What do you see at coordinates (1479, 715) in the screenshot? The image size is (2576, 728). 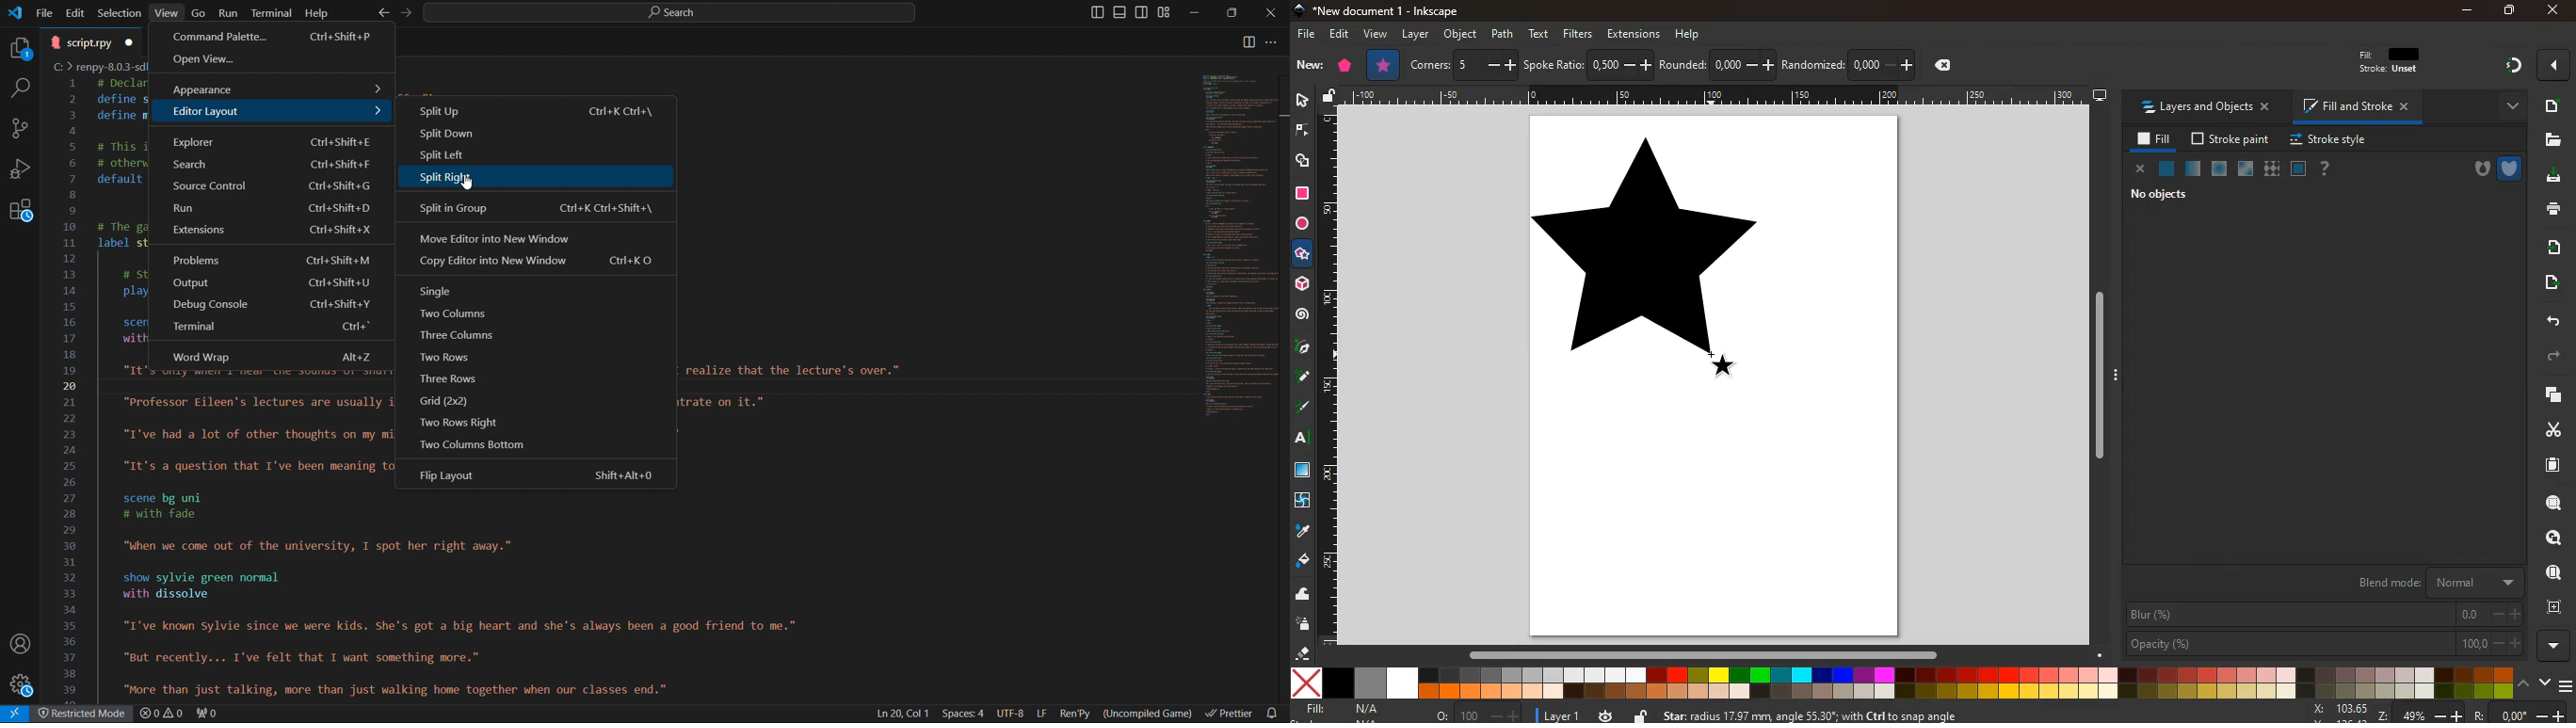 I see `o` at bounding box center [1479, 715].